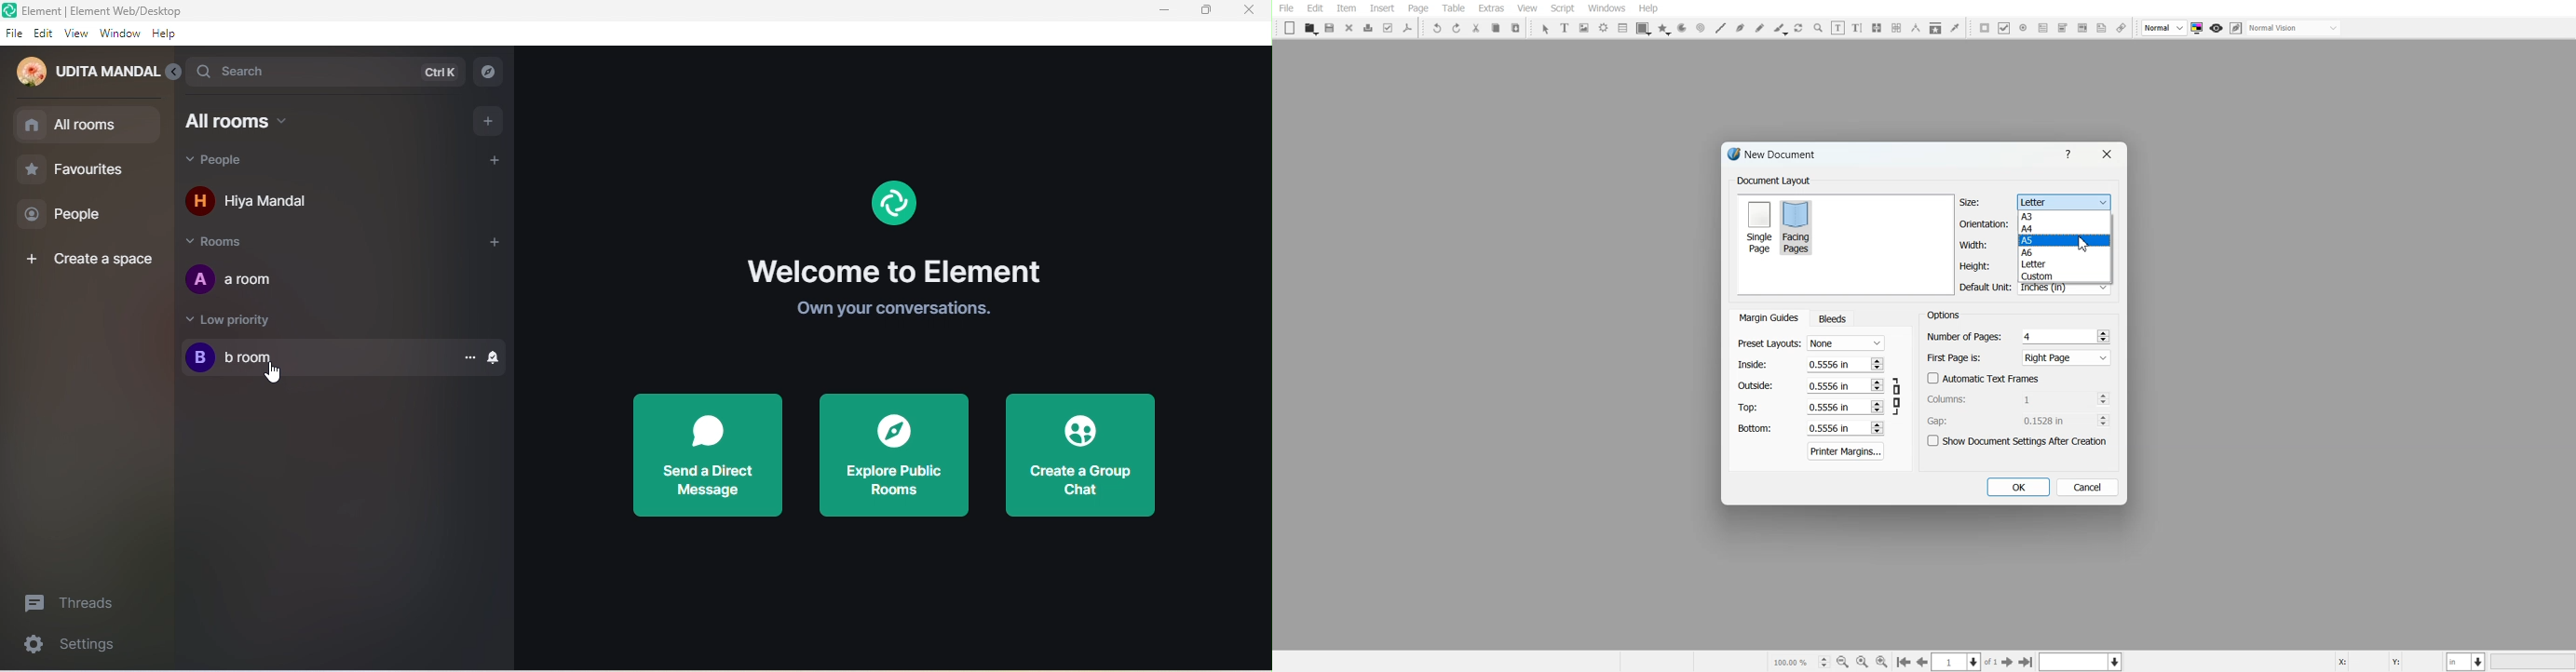 The width and height of the screenshot is (2576, 672). Describe the element at coordinates (1800, 29) in the screenshot. I see `Rotate Item` at that location.